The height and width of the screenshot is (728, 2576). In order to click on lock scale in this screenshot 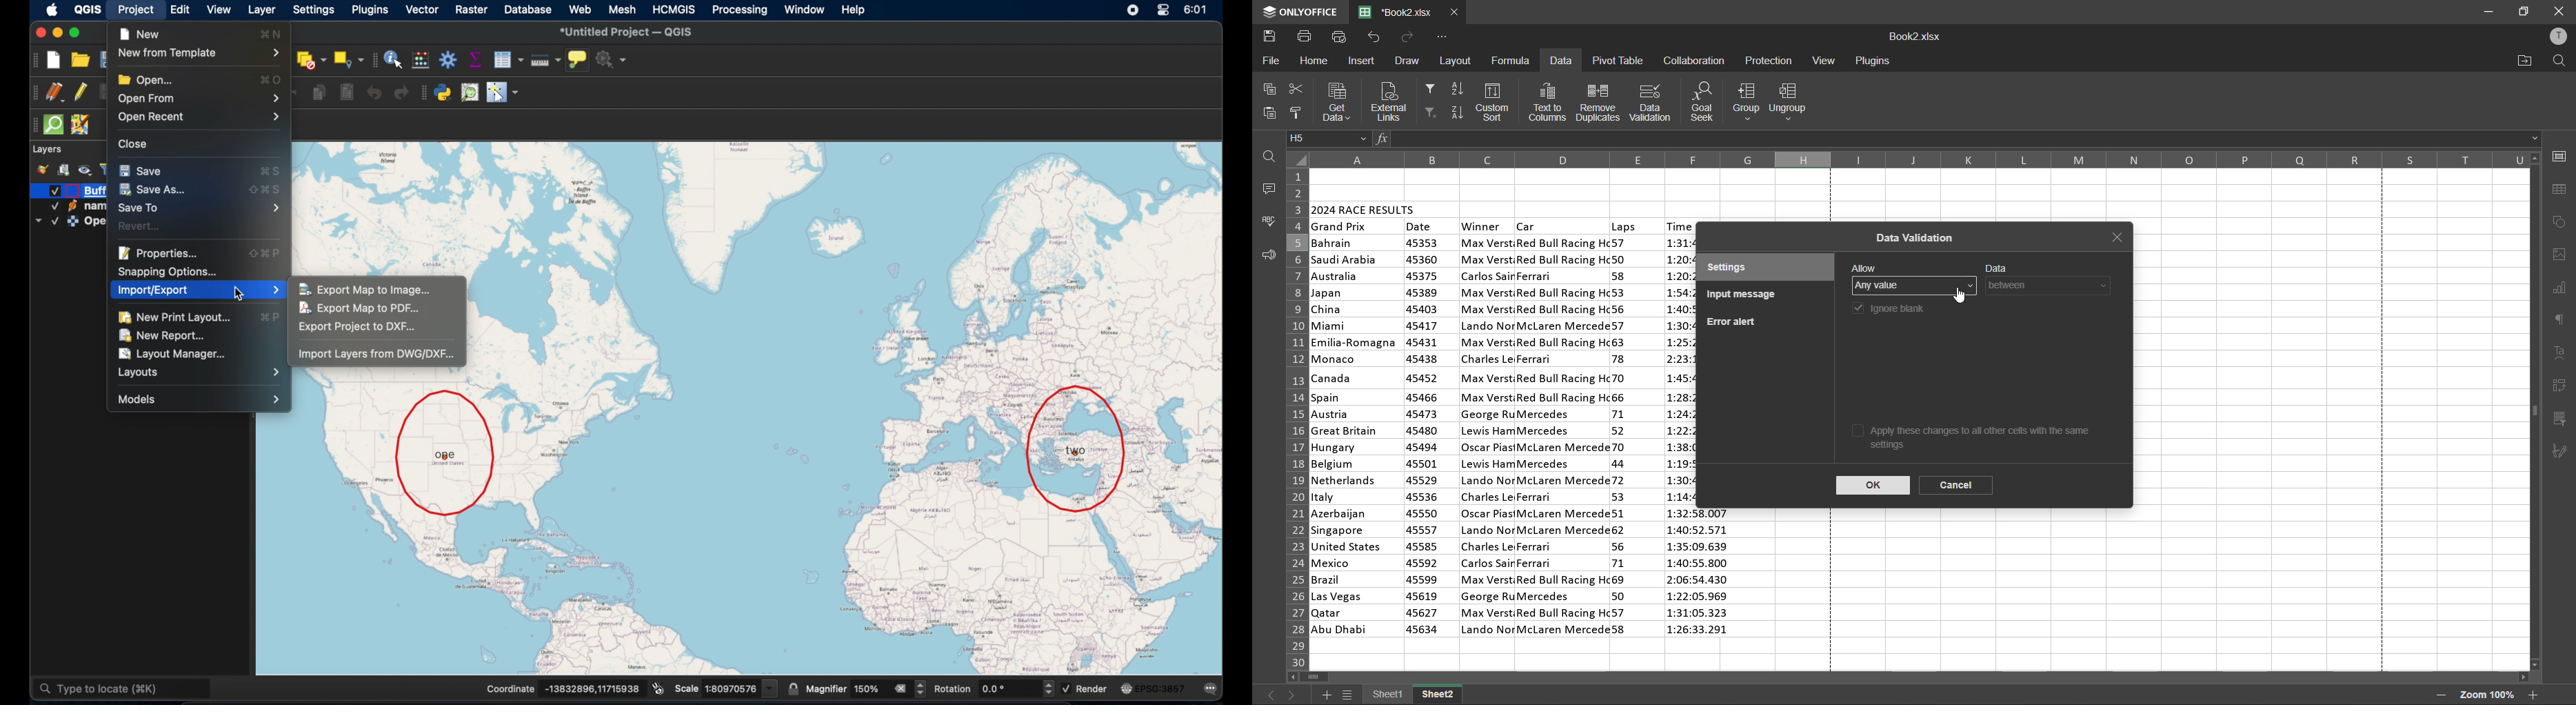, I will do `click(793, 686)`.